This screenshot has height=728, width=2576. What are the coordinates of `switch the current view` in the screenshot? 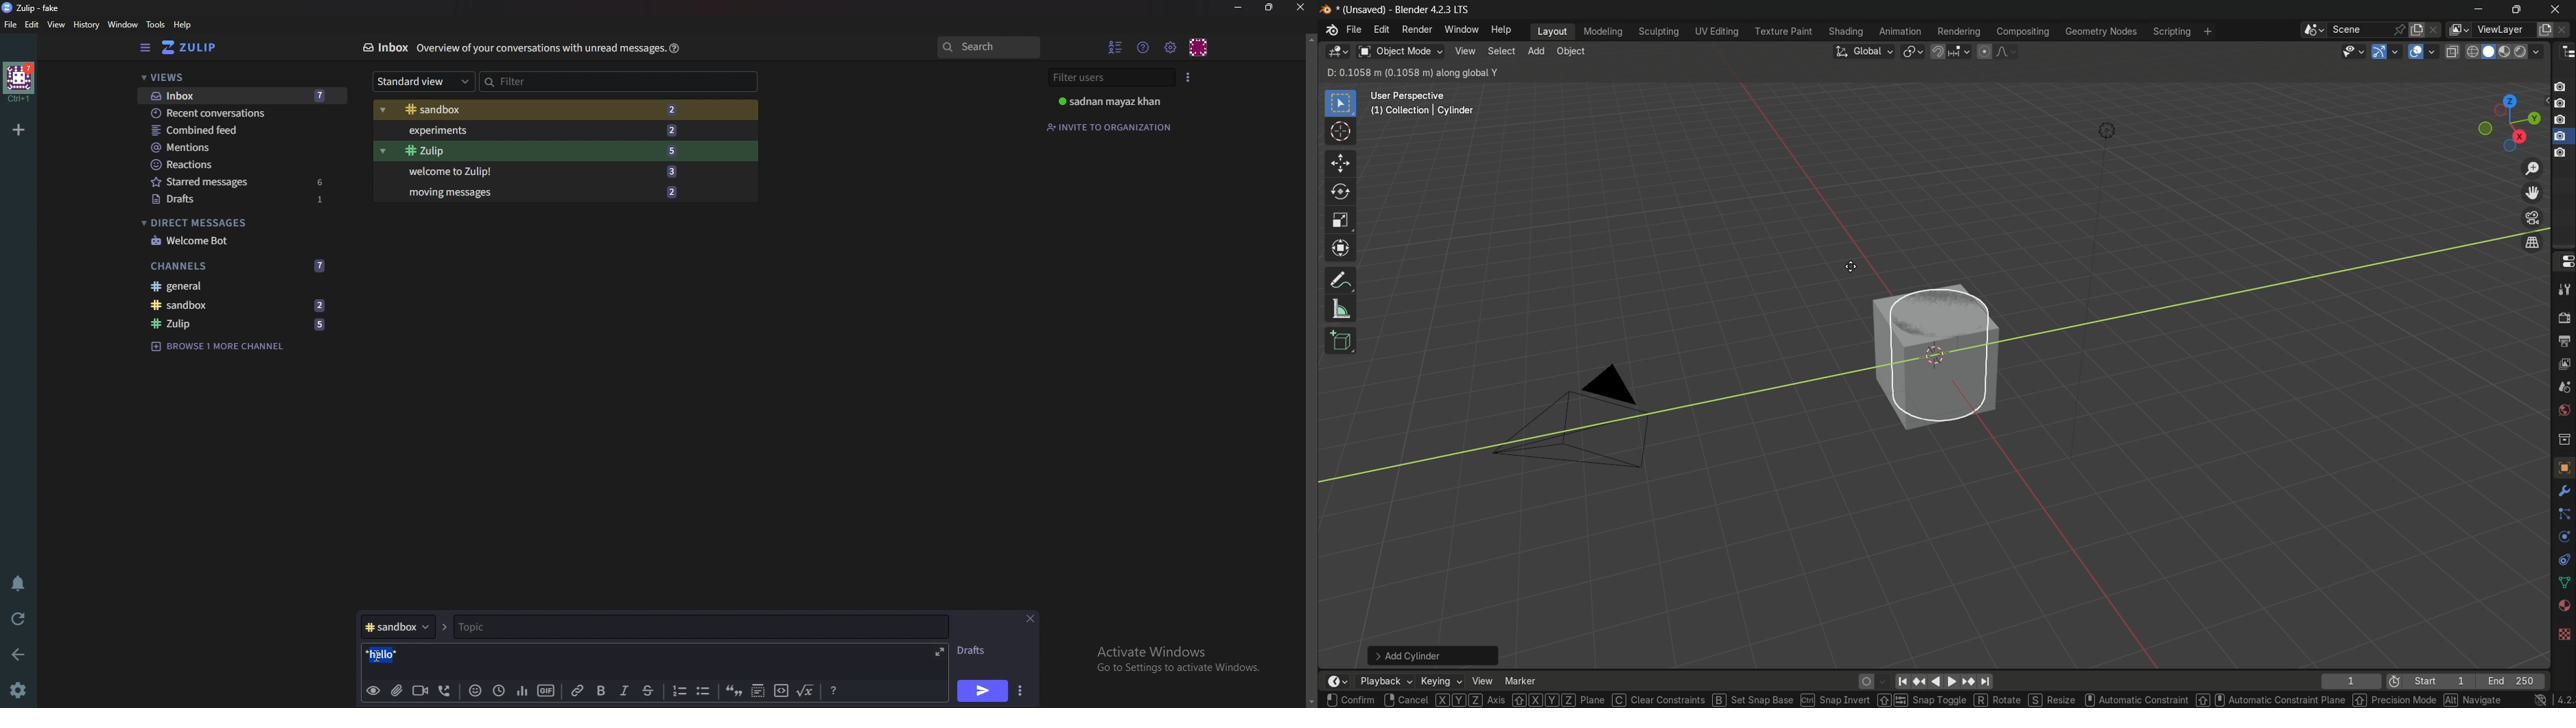 It's located at (2533, 245).